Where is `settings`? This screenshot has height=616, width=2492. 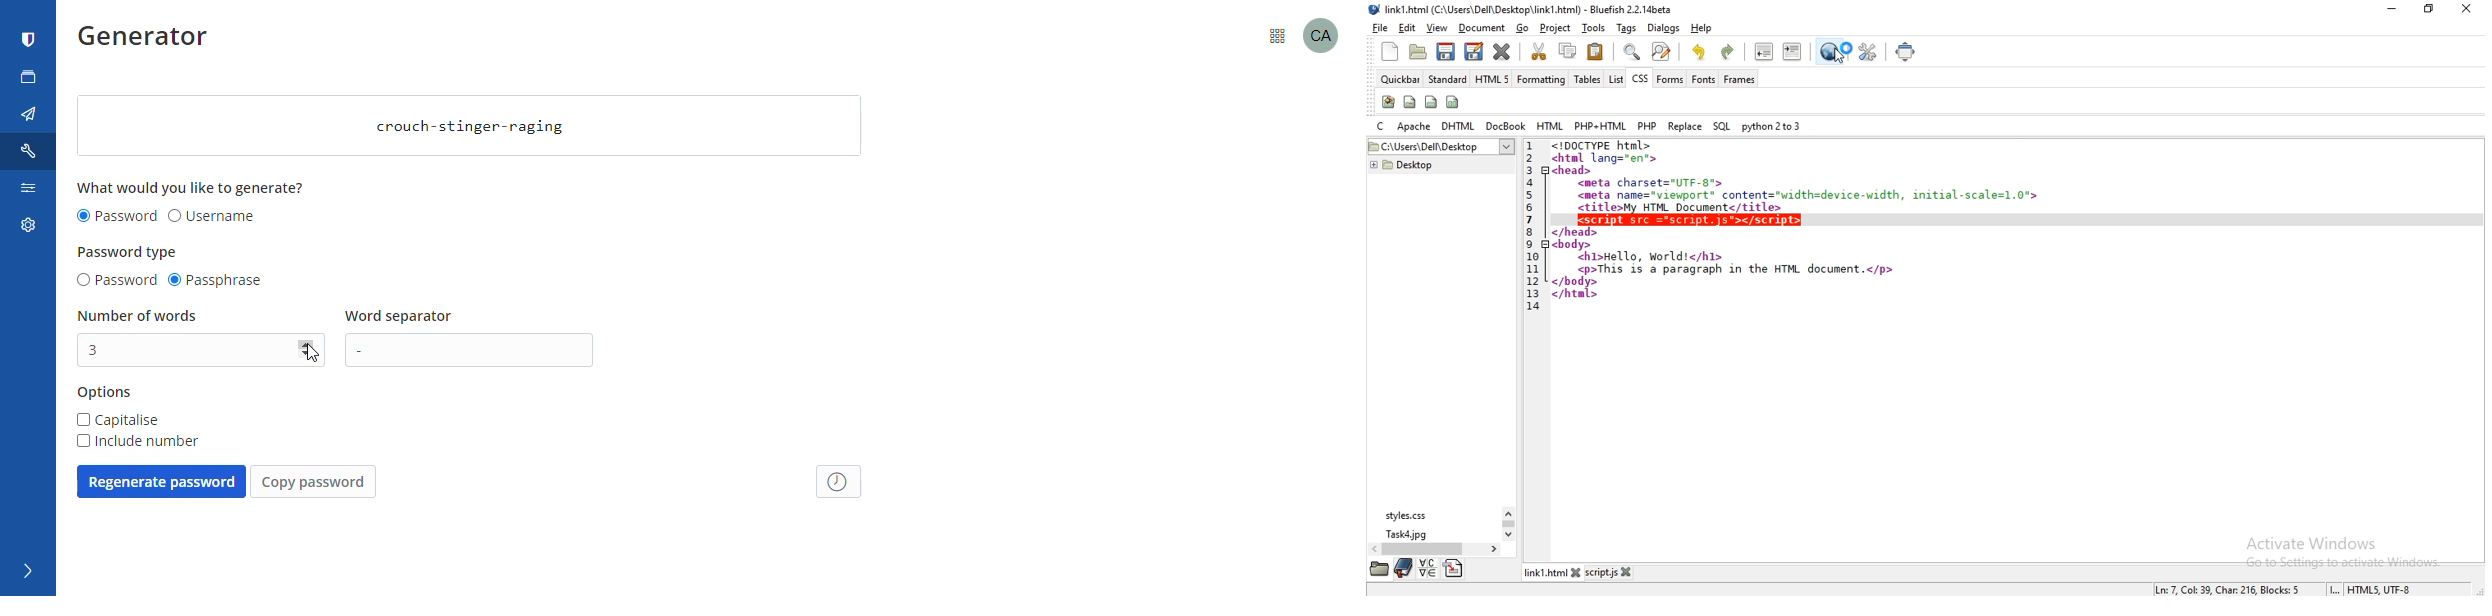
settings is located at coordinates (25, 229).